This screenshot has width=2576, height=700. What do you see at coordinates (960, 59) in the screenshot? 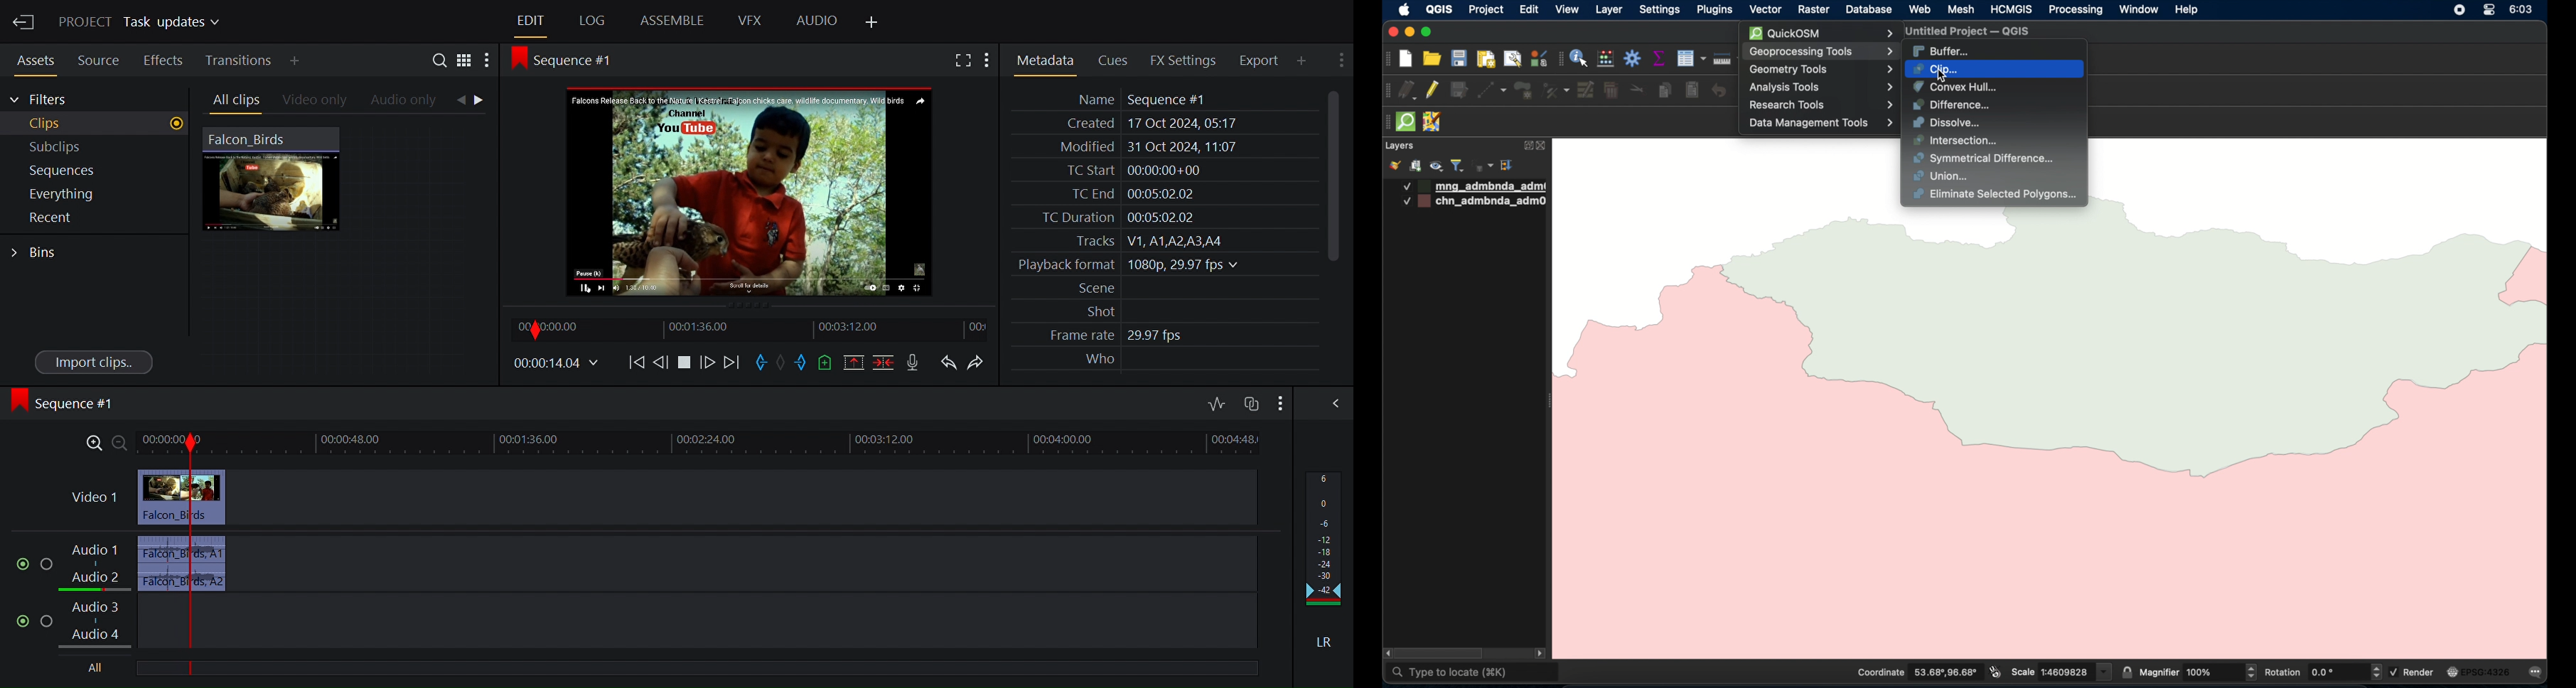
I see `Fullscreen` at bounding box center [960, 59].